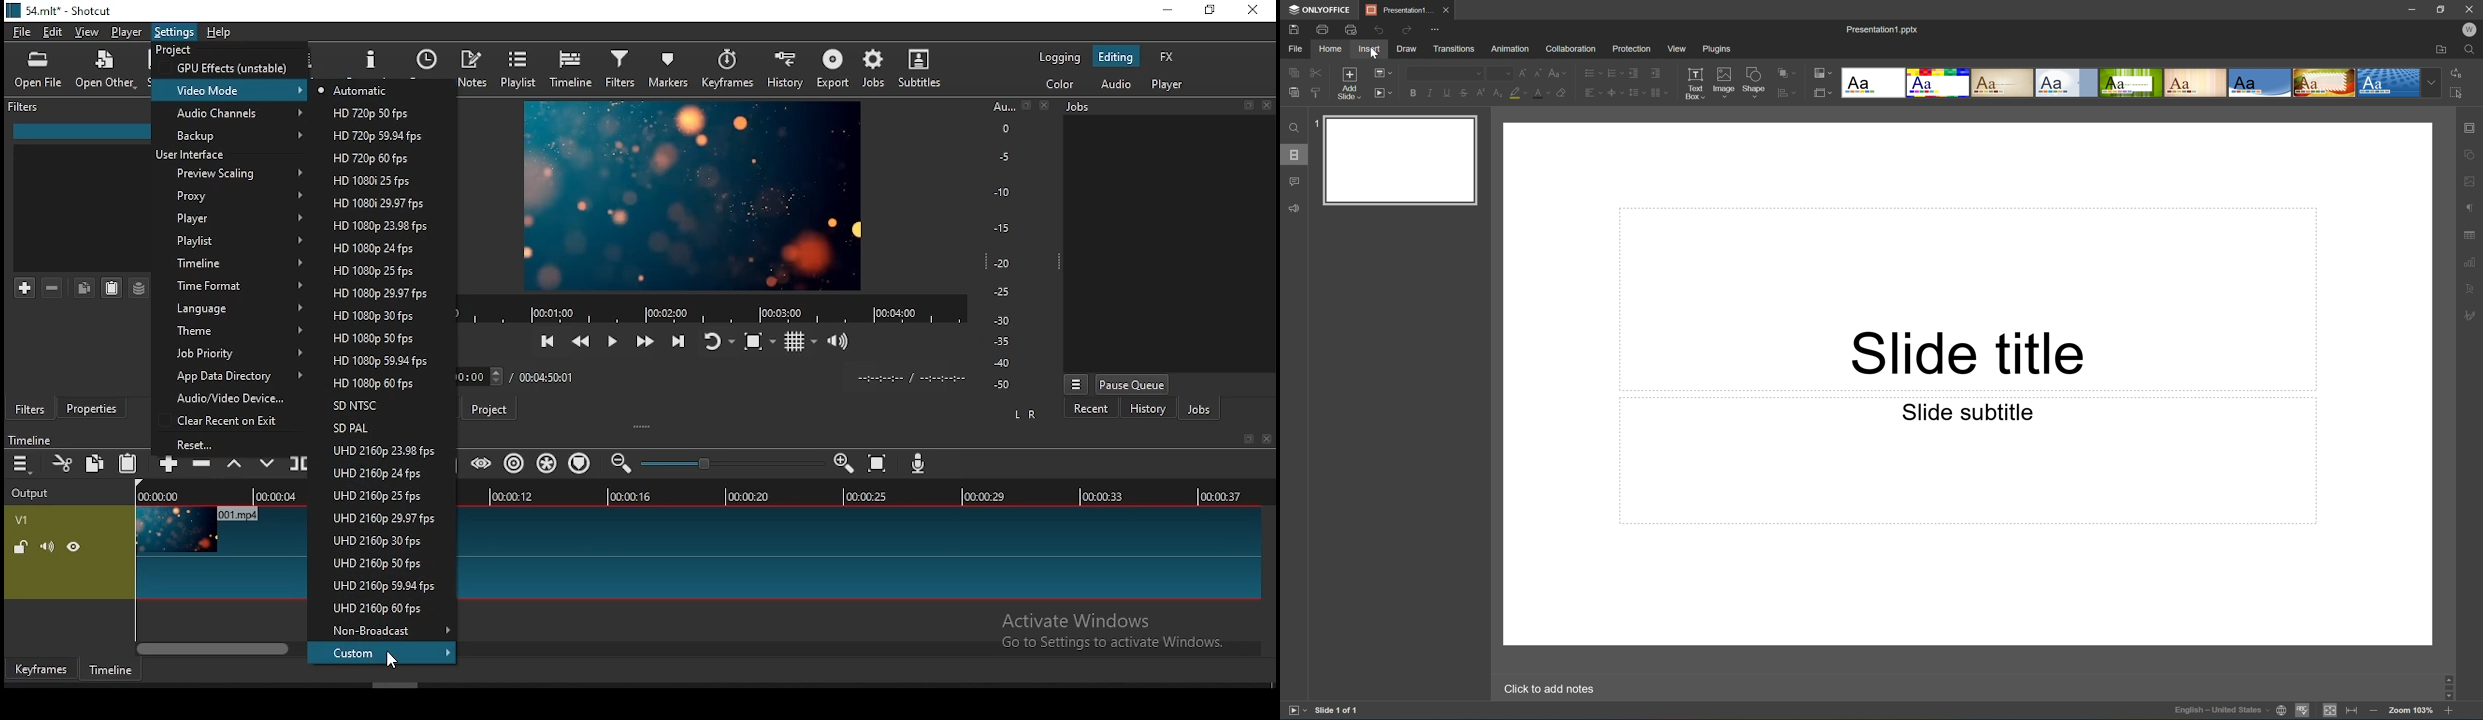  What do you see at coordinates (1005, 320) in the screenshot?
I see `-30` at bounding box center [1005, 320].